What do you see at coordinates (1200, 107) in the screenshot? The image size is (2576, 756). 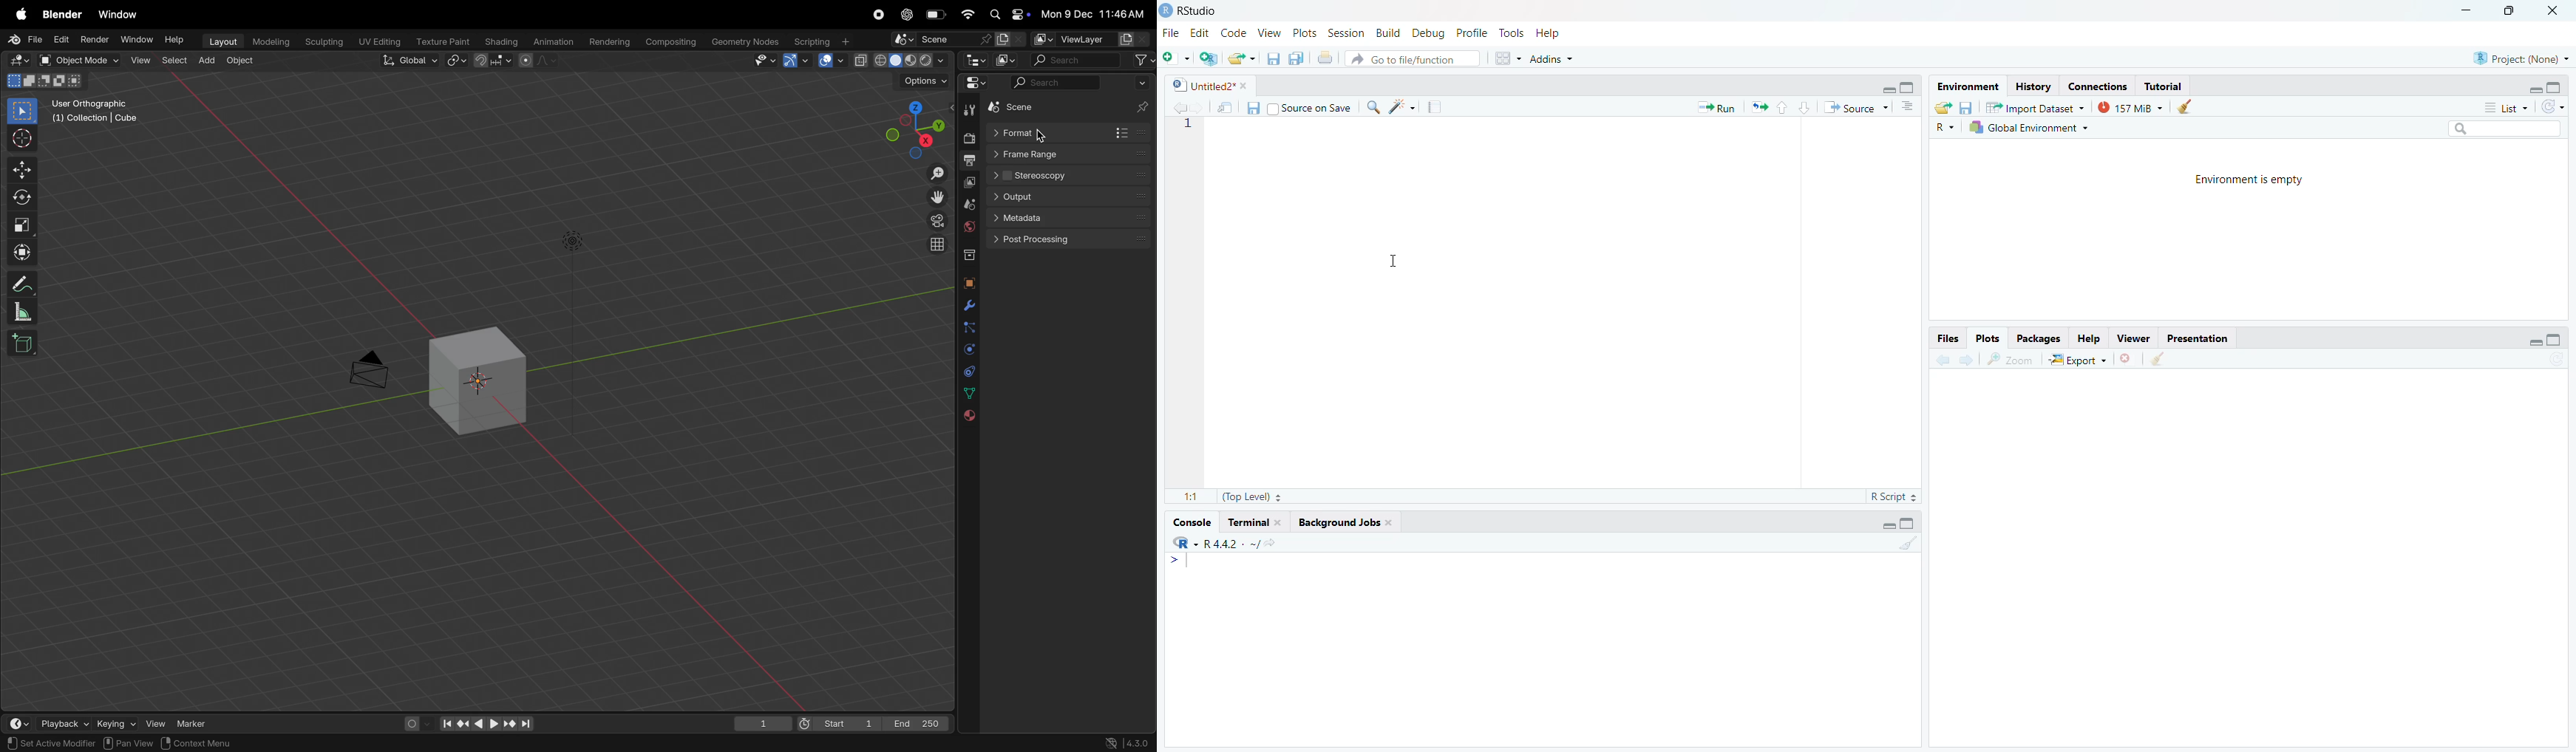 I see `go forward to next source location` at bounding box center [1200, 107].